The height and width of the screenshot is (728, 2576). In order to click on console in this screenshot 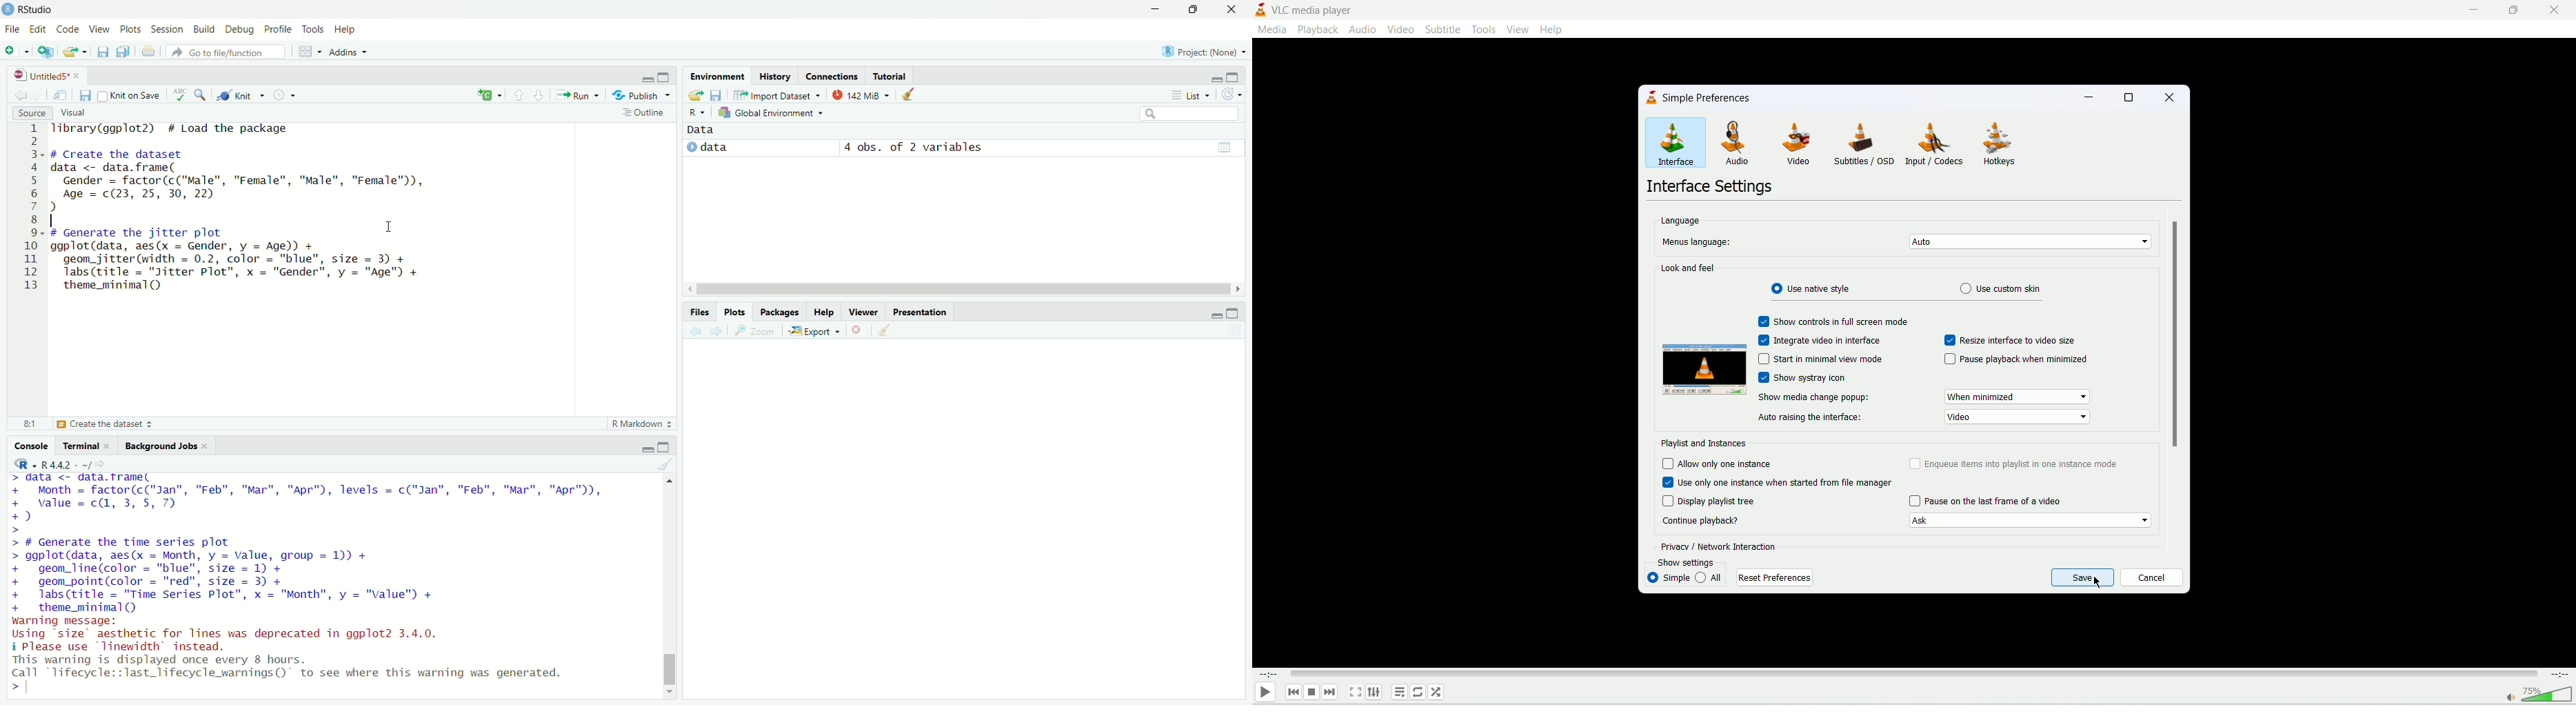, I will do `click(26, 446)`.